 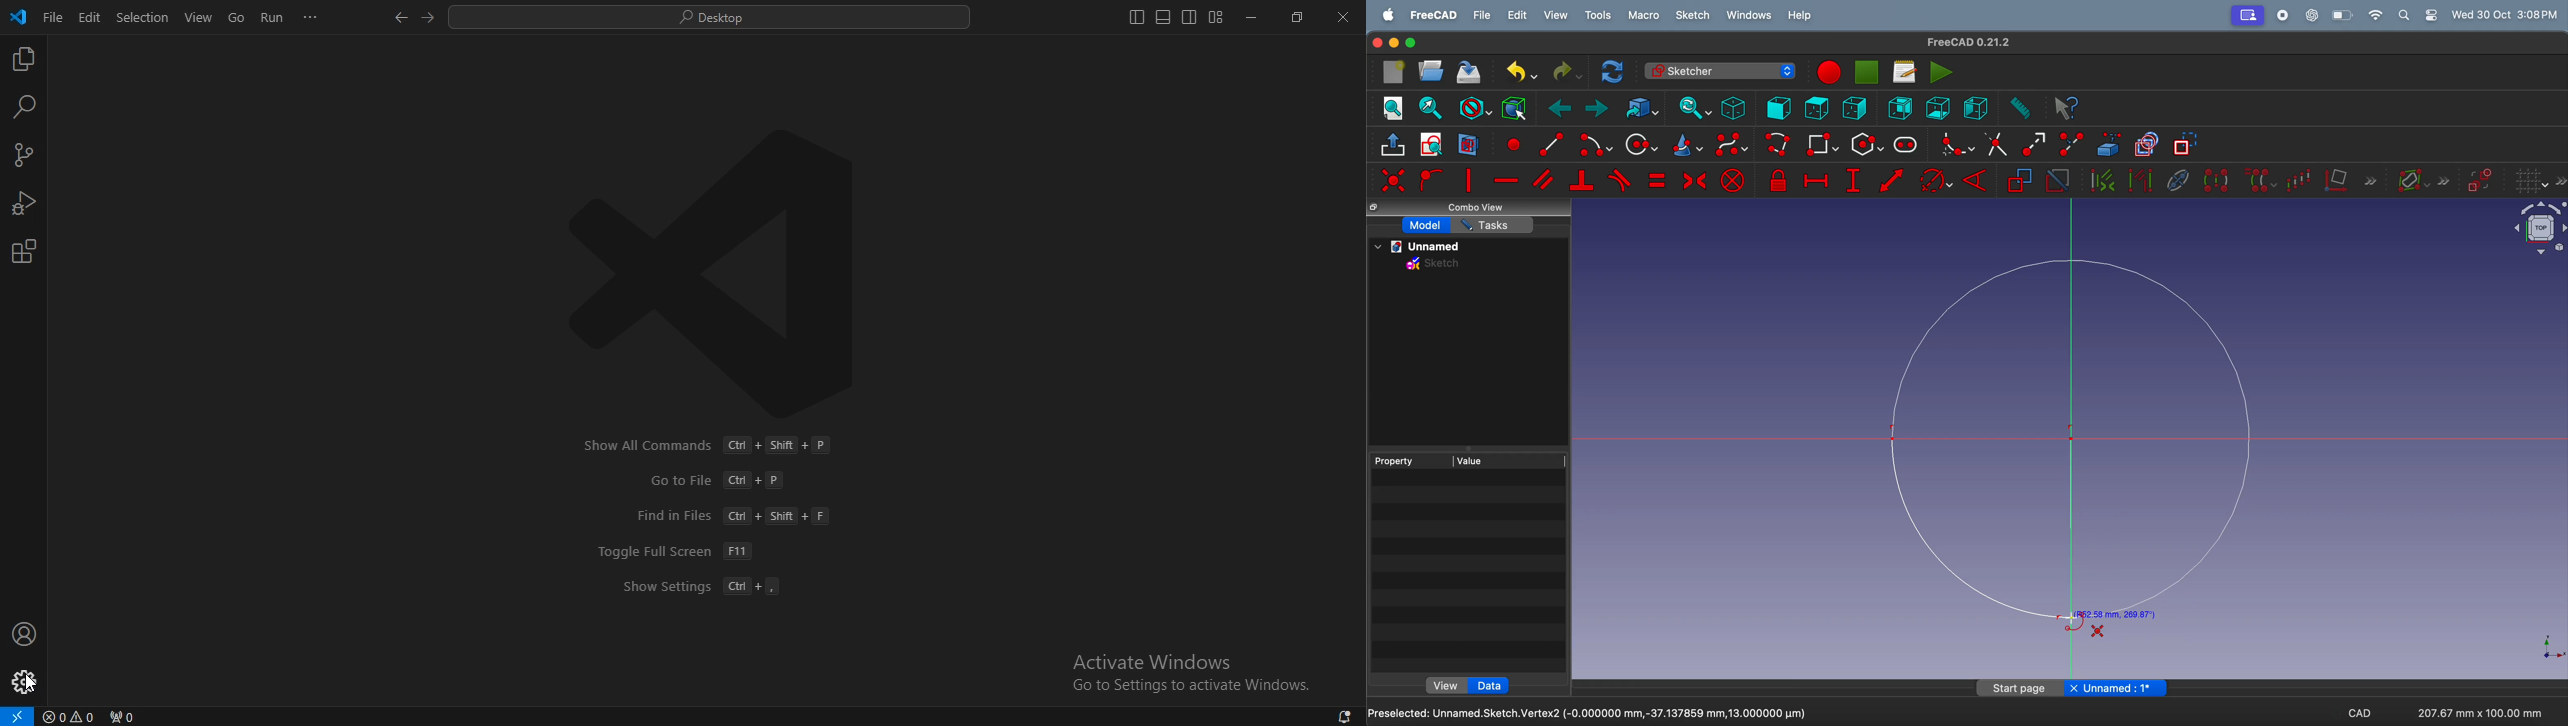 I want to click on rectangular array, so click(x=2302, y=178).